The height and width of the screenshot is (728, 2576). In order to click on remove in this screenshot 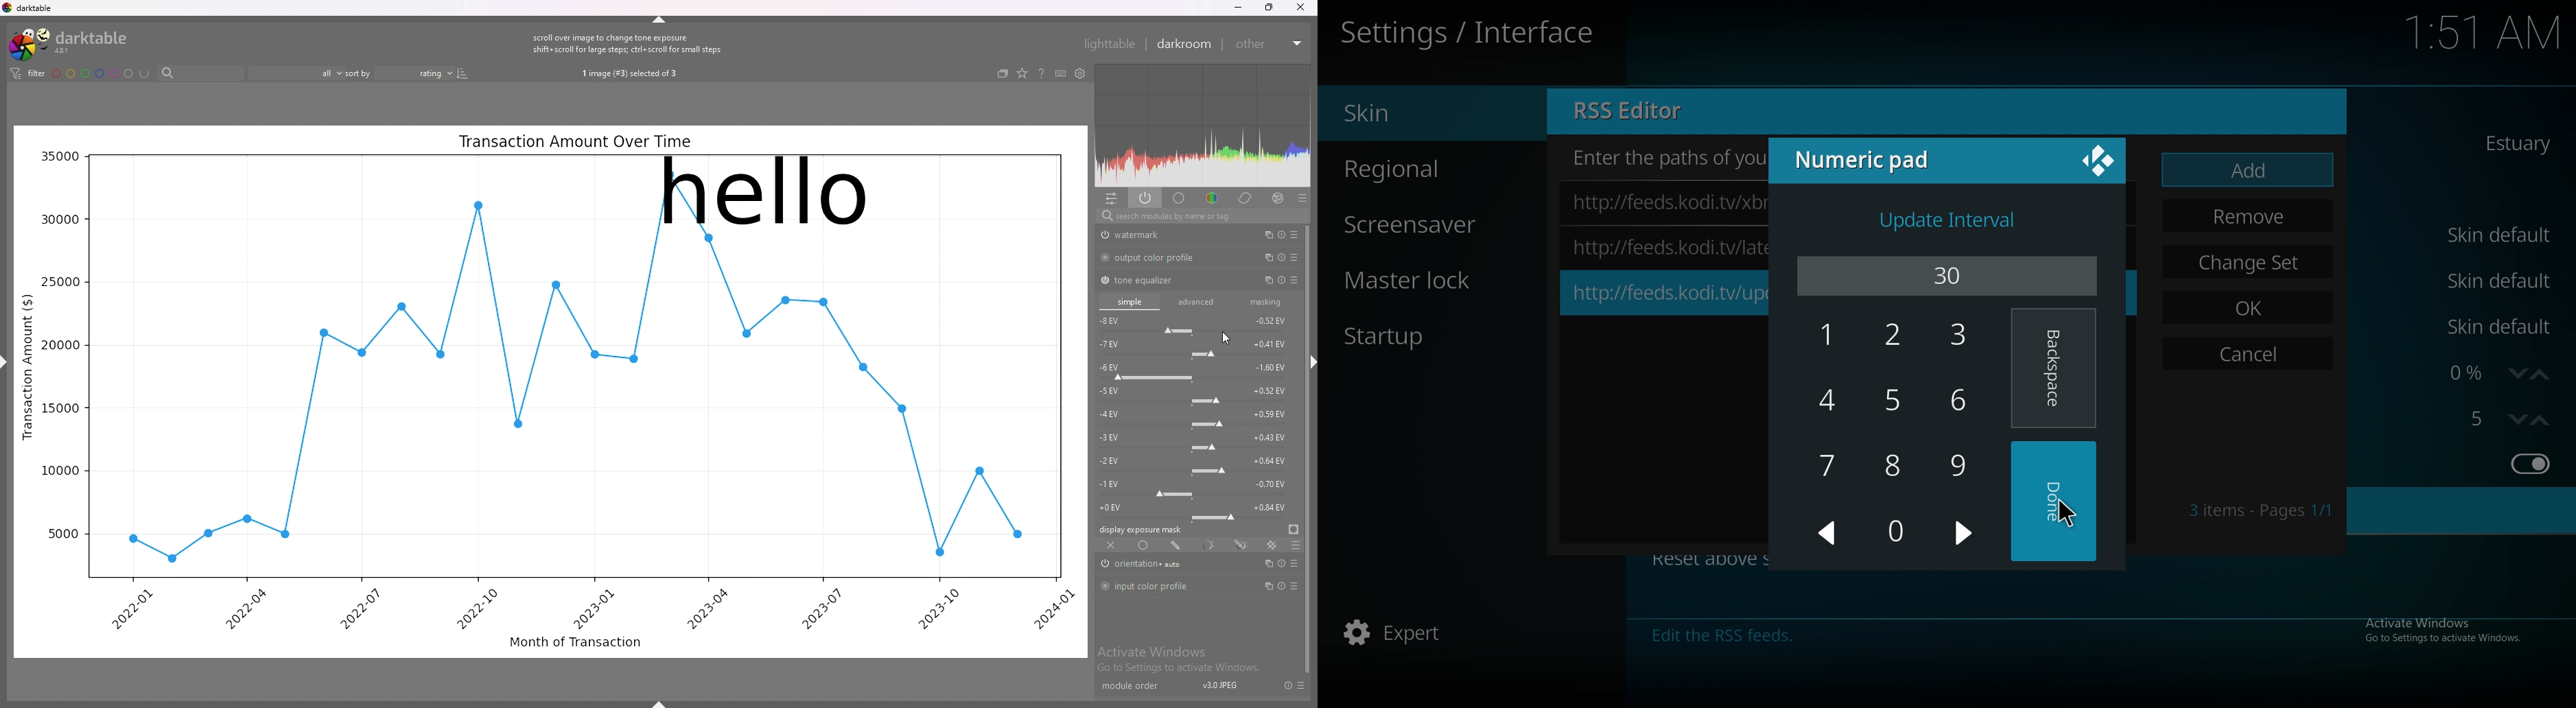, I will do `click(2250, 216)`.